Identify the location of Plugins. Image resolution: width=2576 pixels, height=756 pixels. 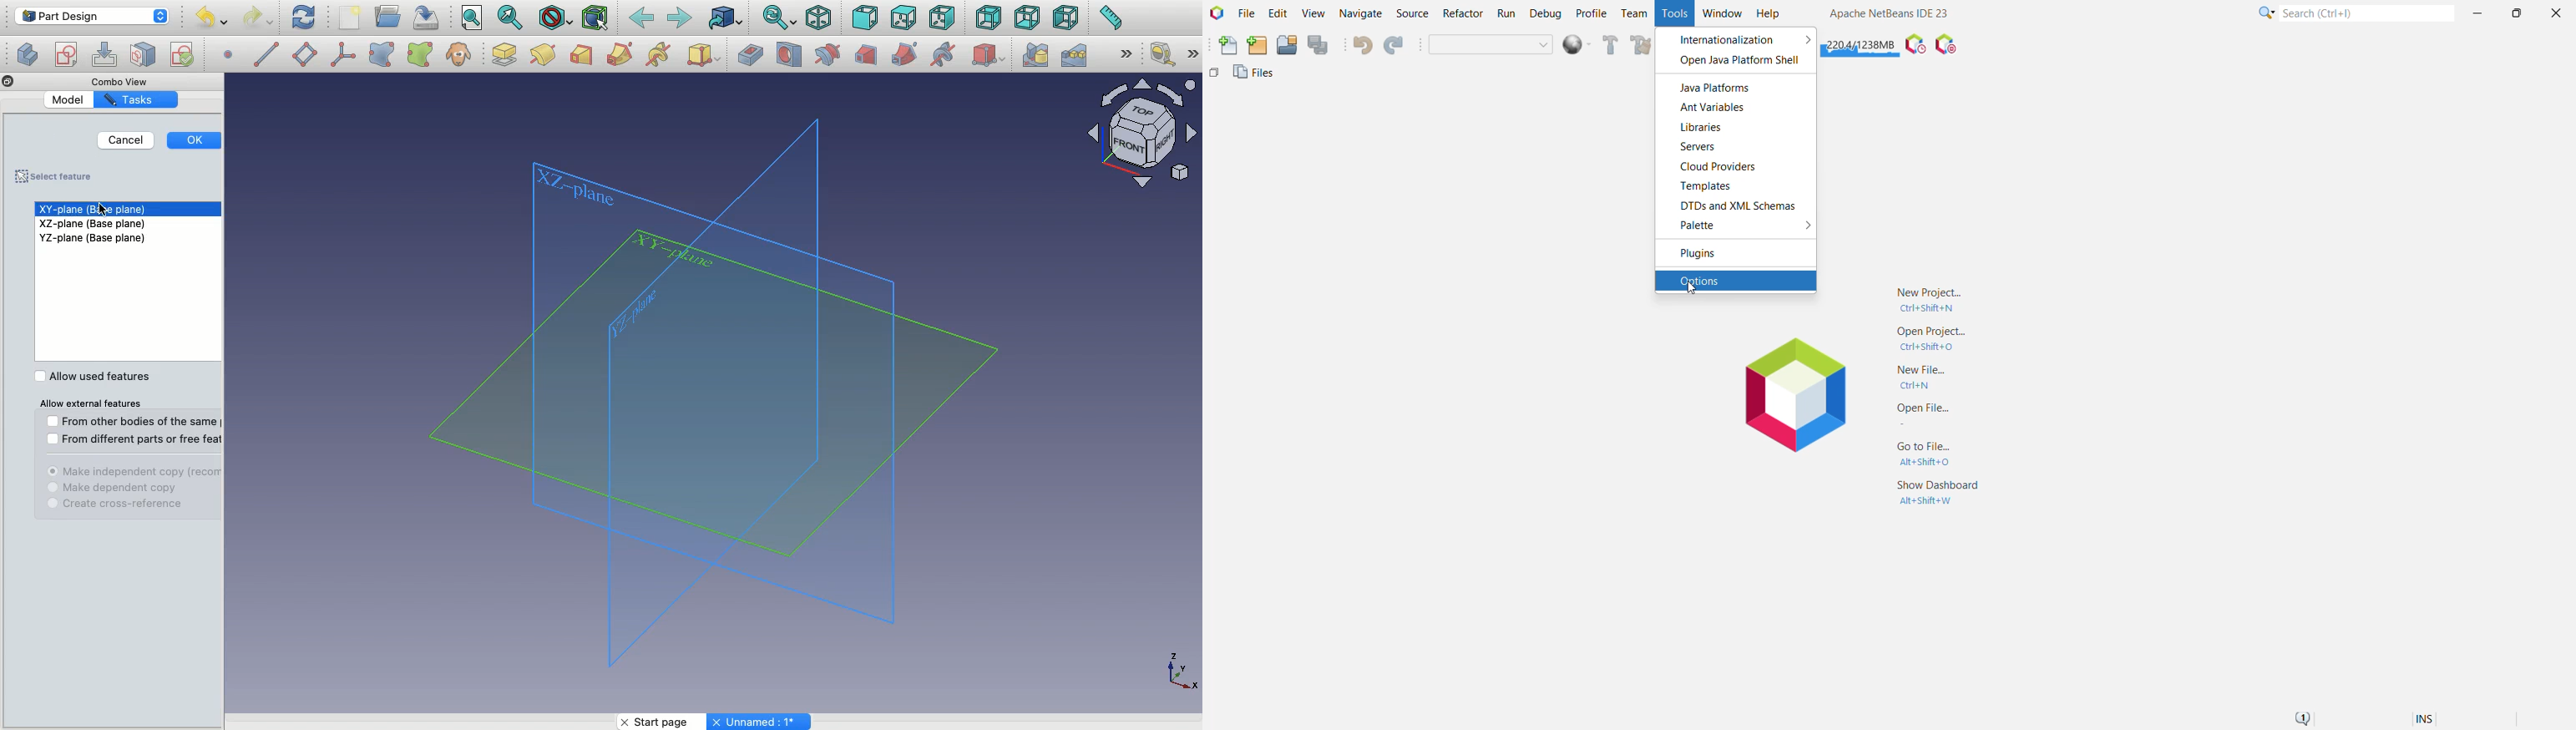
(1700, 254).